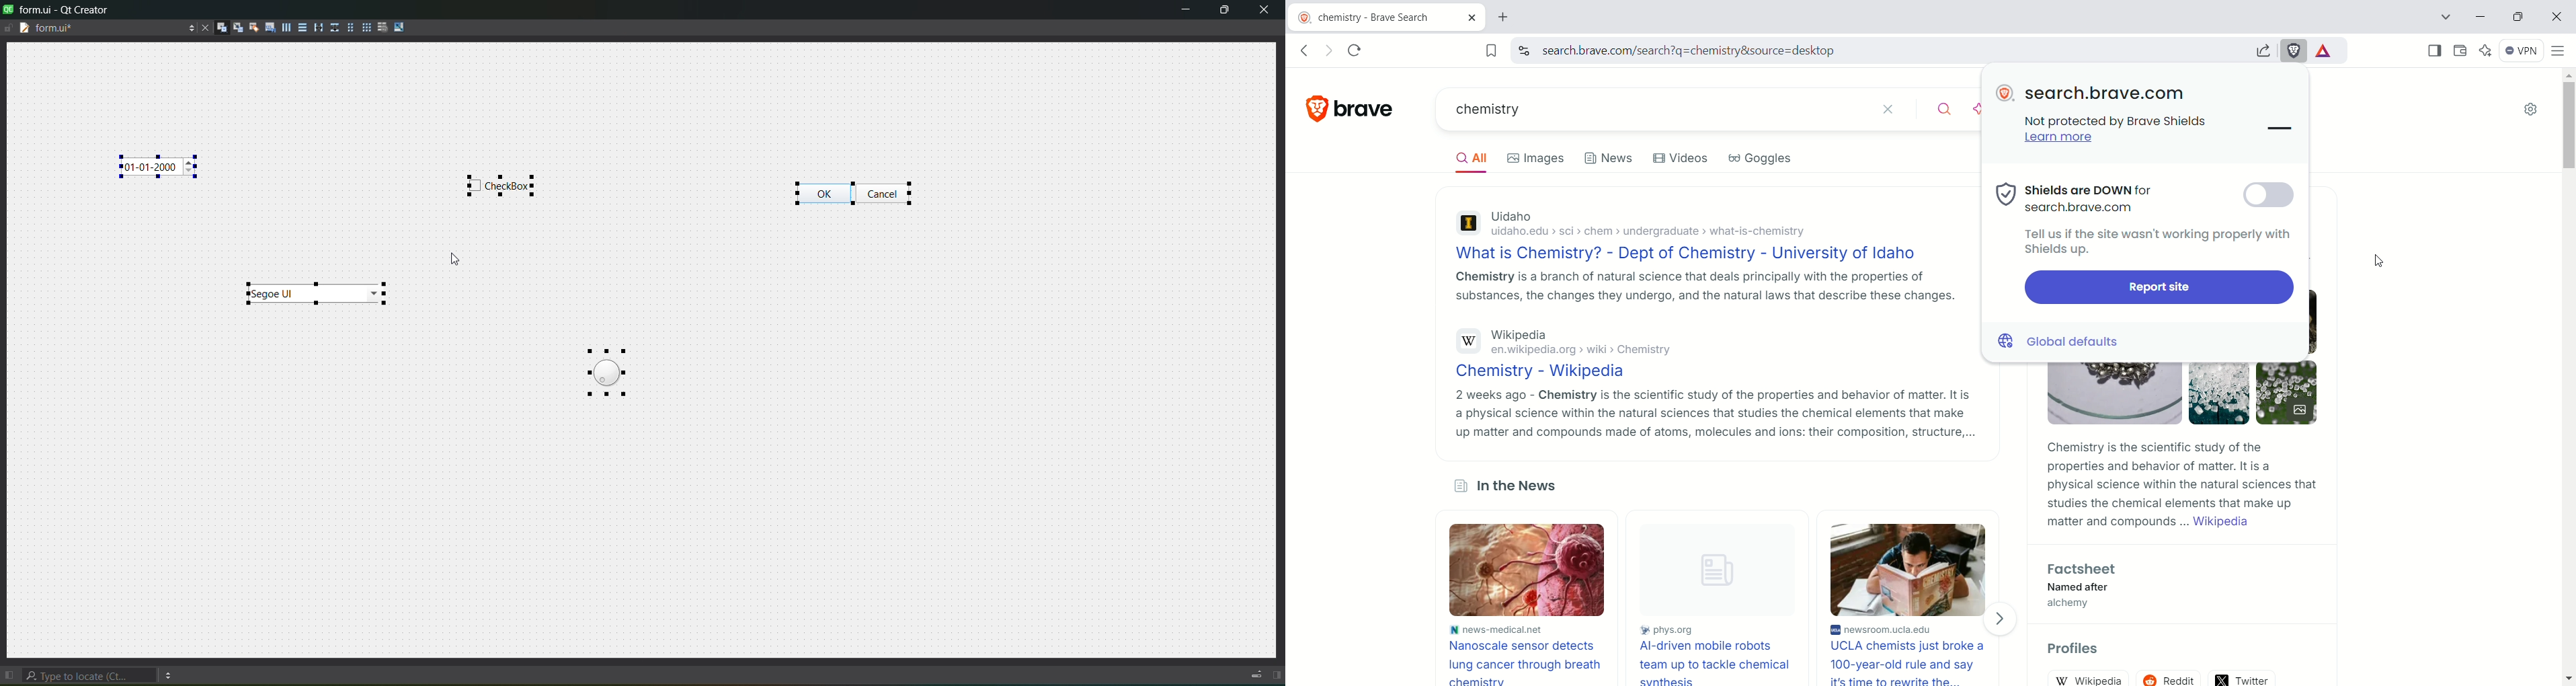  Describe the element at coordinates (220, 27) in the screenshot. I see `edit widgets` at that location.